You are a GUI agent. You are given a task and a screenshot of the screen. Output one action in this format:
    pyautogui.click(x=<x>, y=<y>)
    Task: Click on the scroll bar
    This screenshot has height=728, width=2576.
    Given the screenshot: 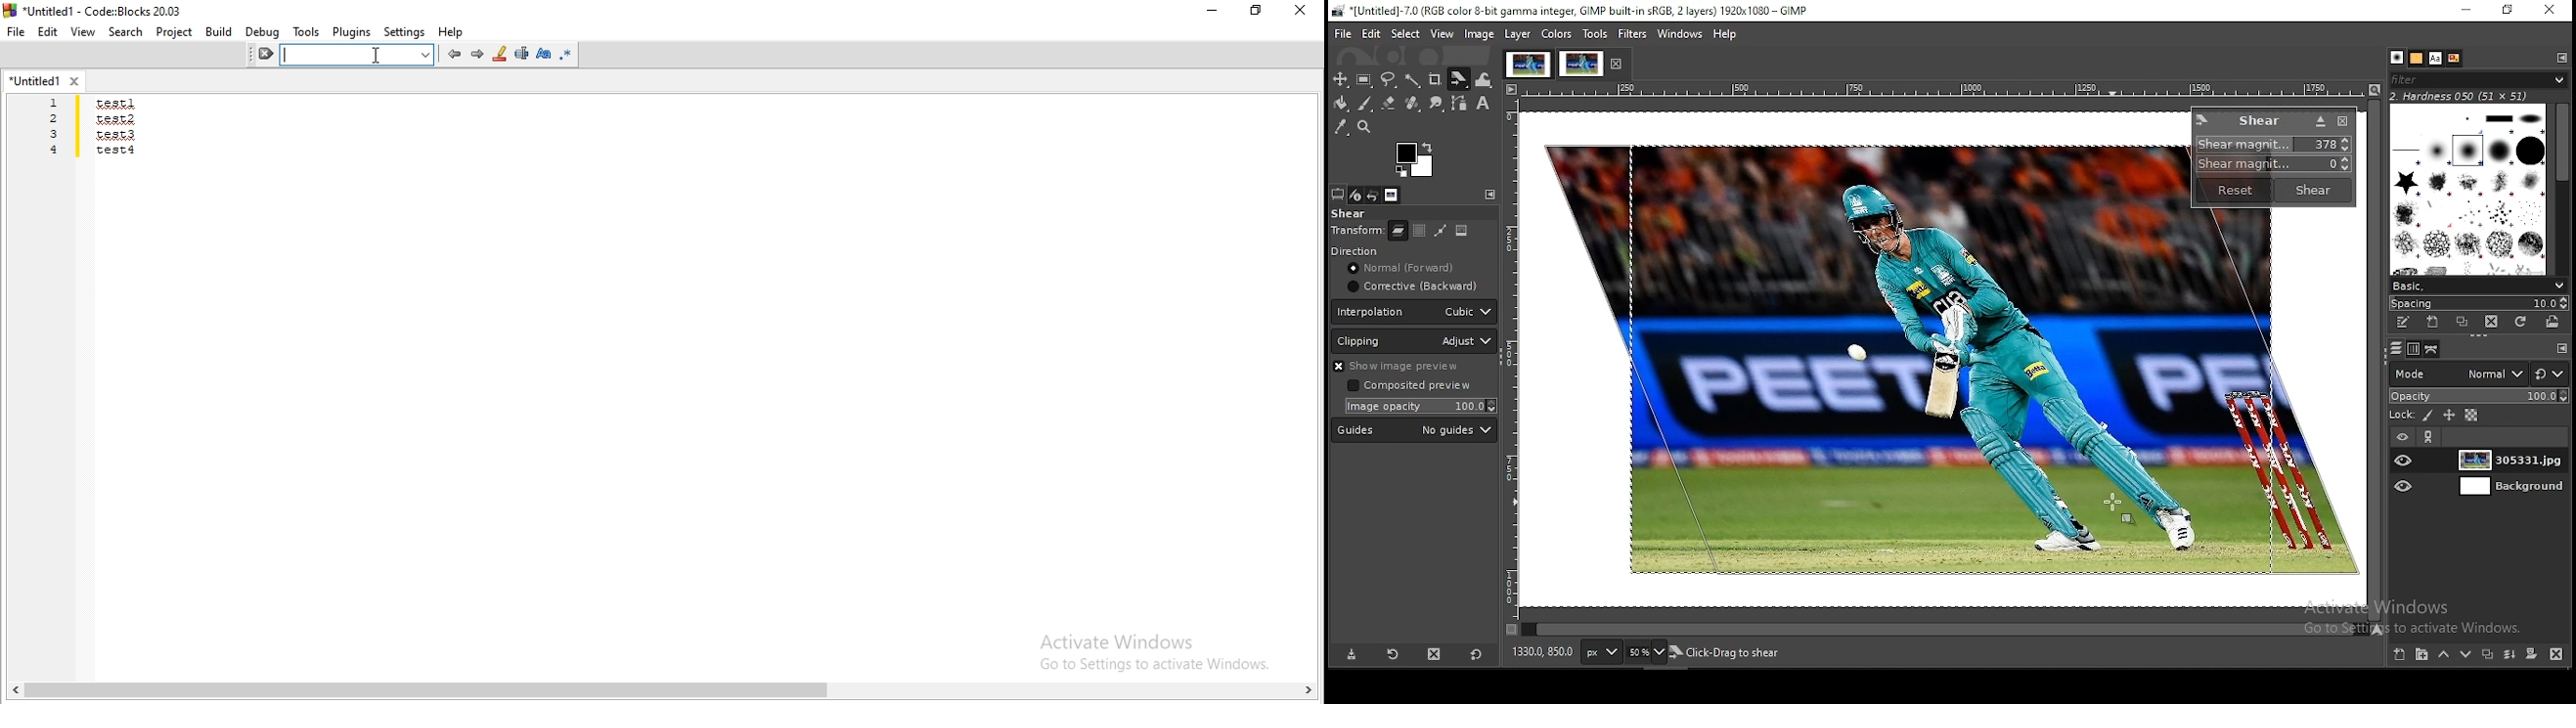 What is the action you would take?
    pyautogui.click(x=1944, y=630)
    